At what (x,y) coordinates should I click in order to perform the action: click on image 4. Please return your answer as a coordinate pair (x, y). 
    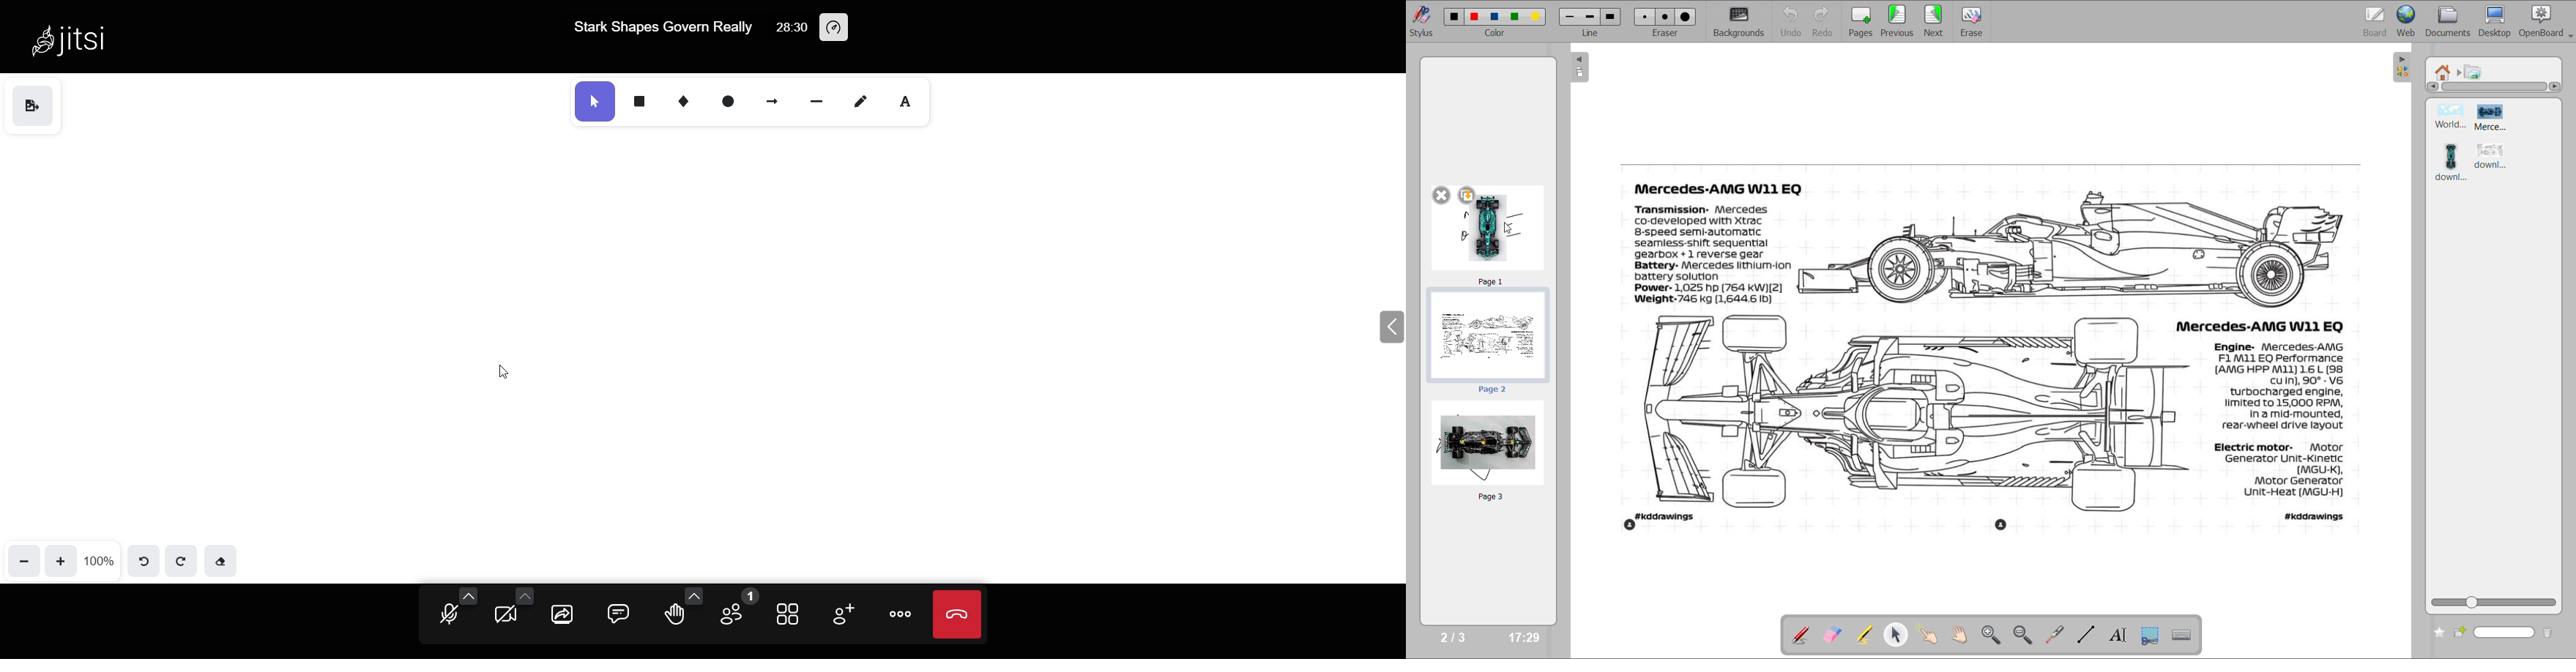
    Looking at the image, I should click on (2492, 157).